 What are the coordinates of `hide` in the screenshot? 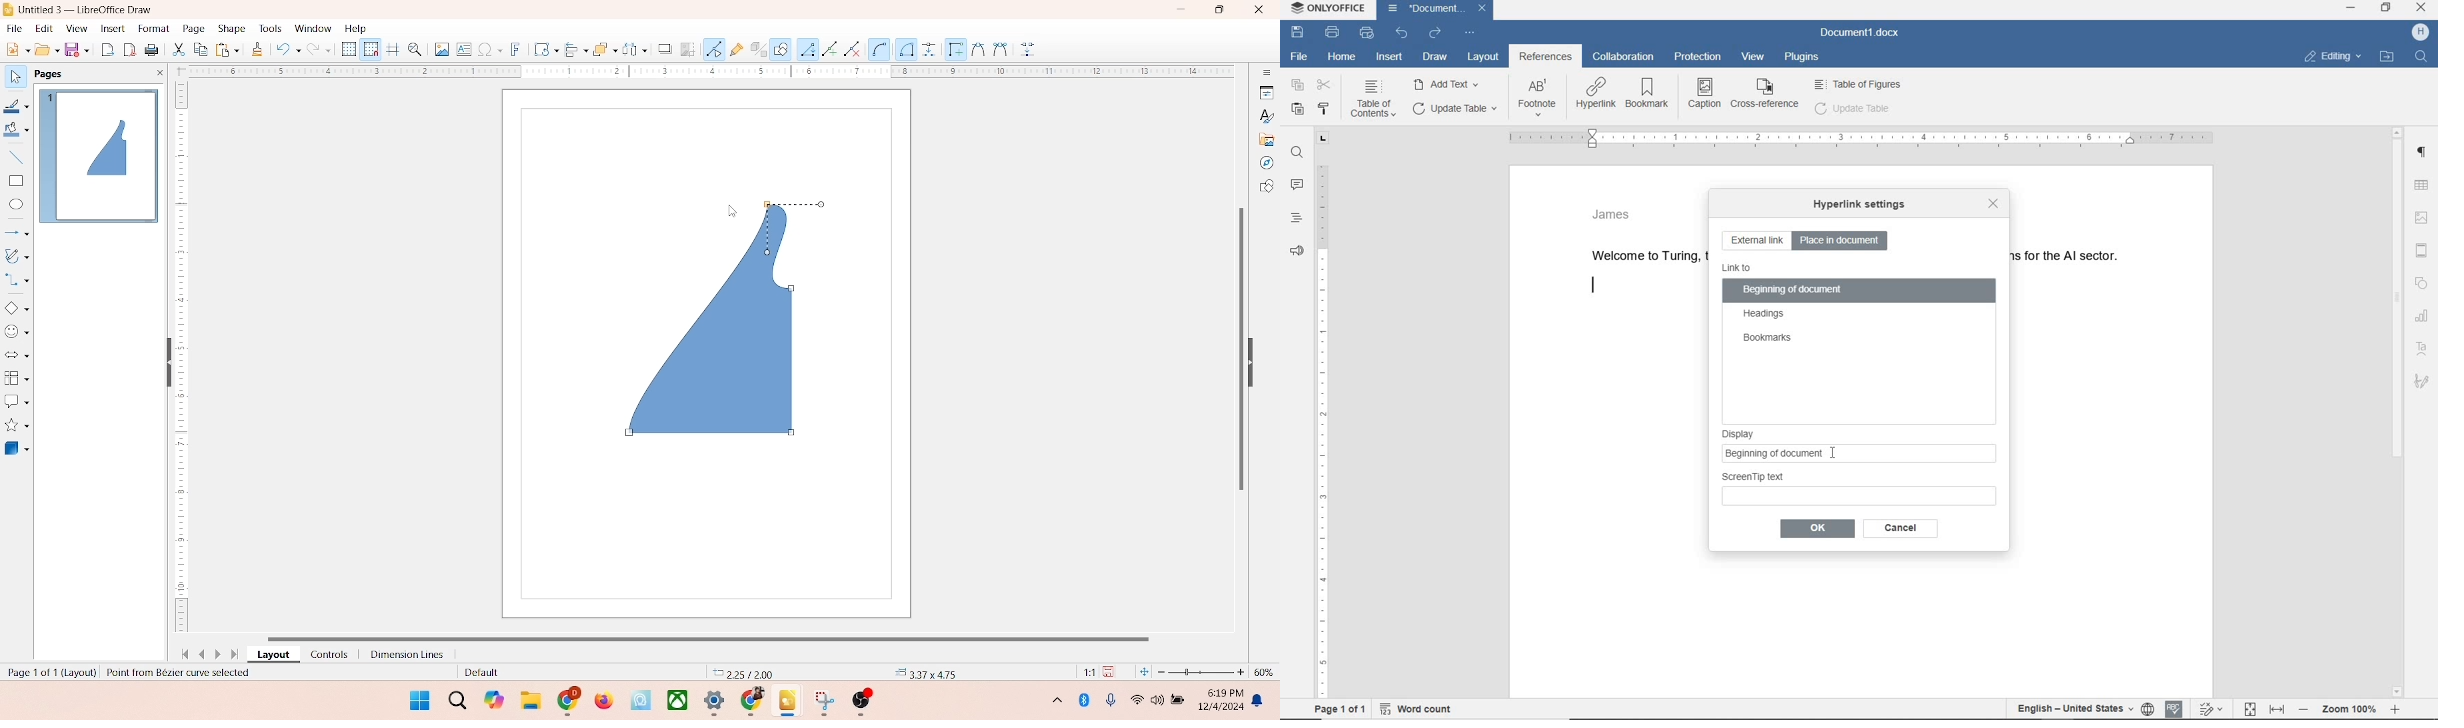 It's located at (1256, 359).